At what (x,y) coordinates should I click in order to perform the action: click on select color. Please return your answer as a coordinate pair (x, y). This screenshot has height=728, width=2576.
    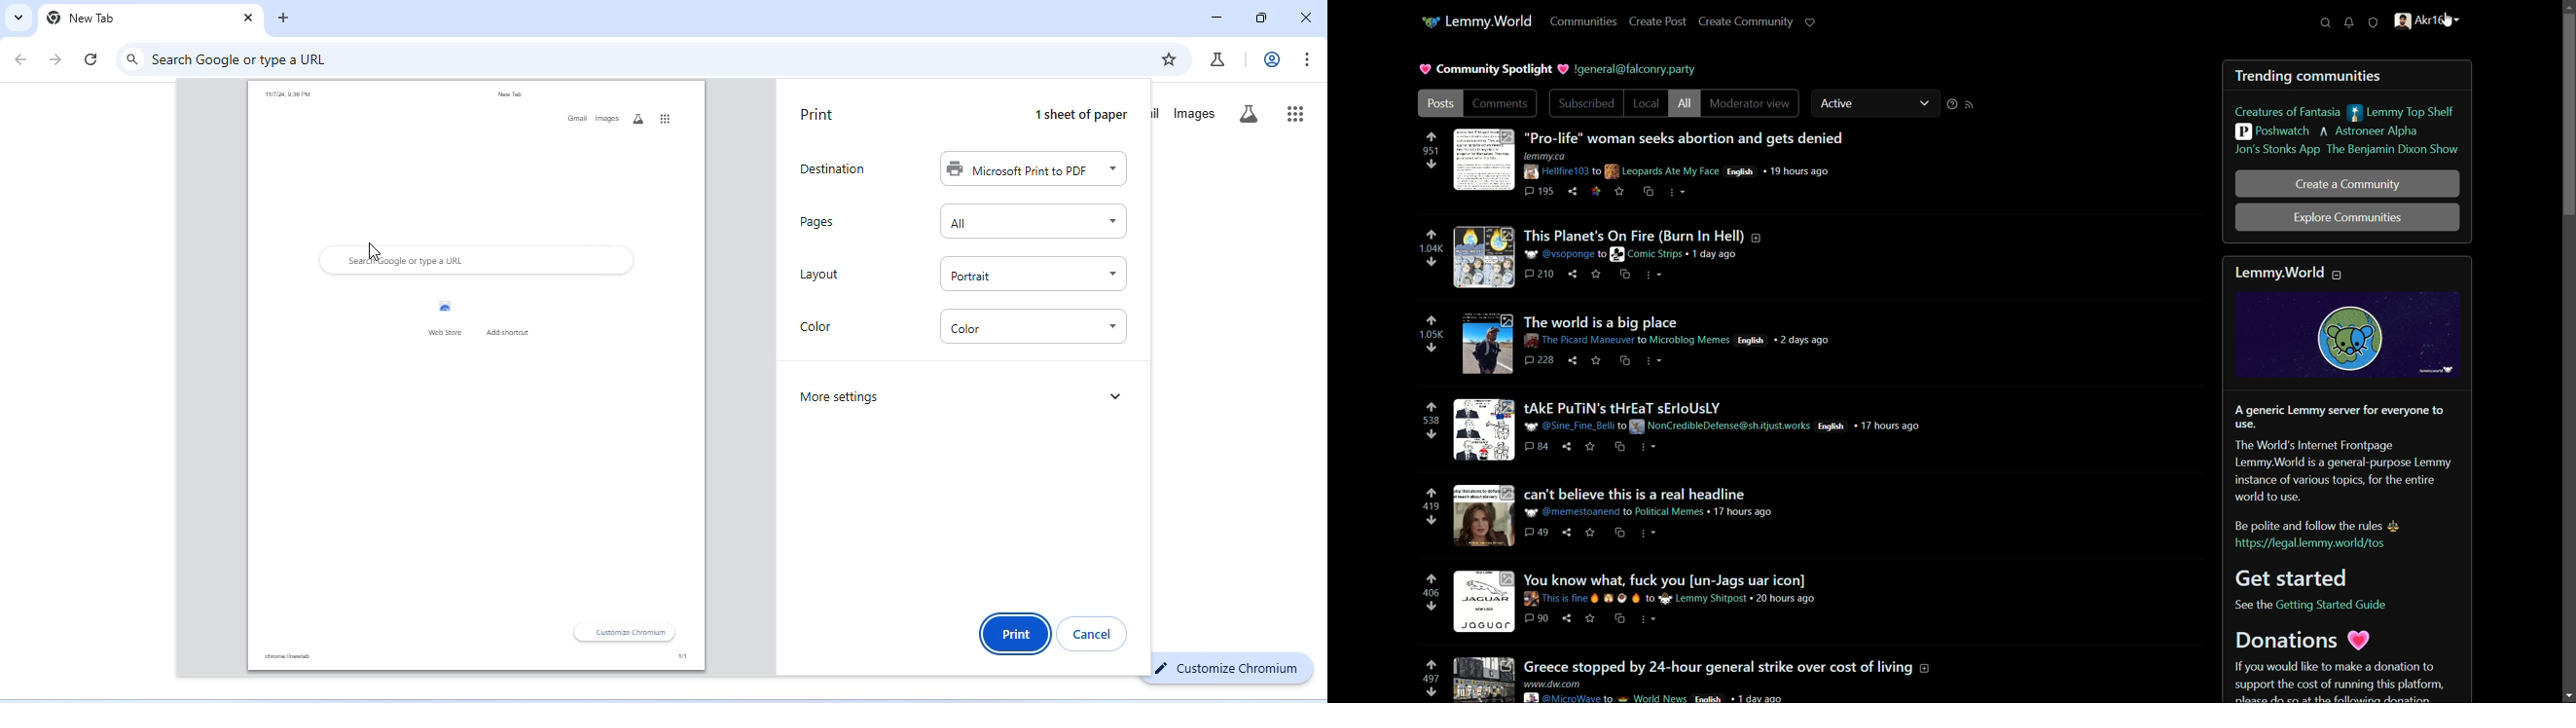
    Looking at the image, I should click on (1034, 327).